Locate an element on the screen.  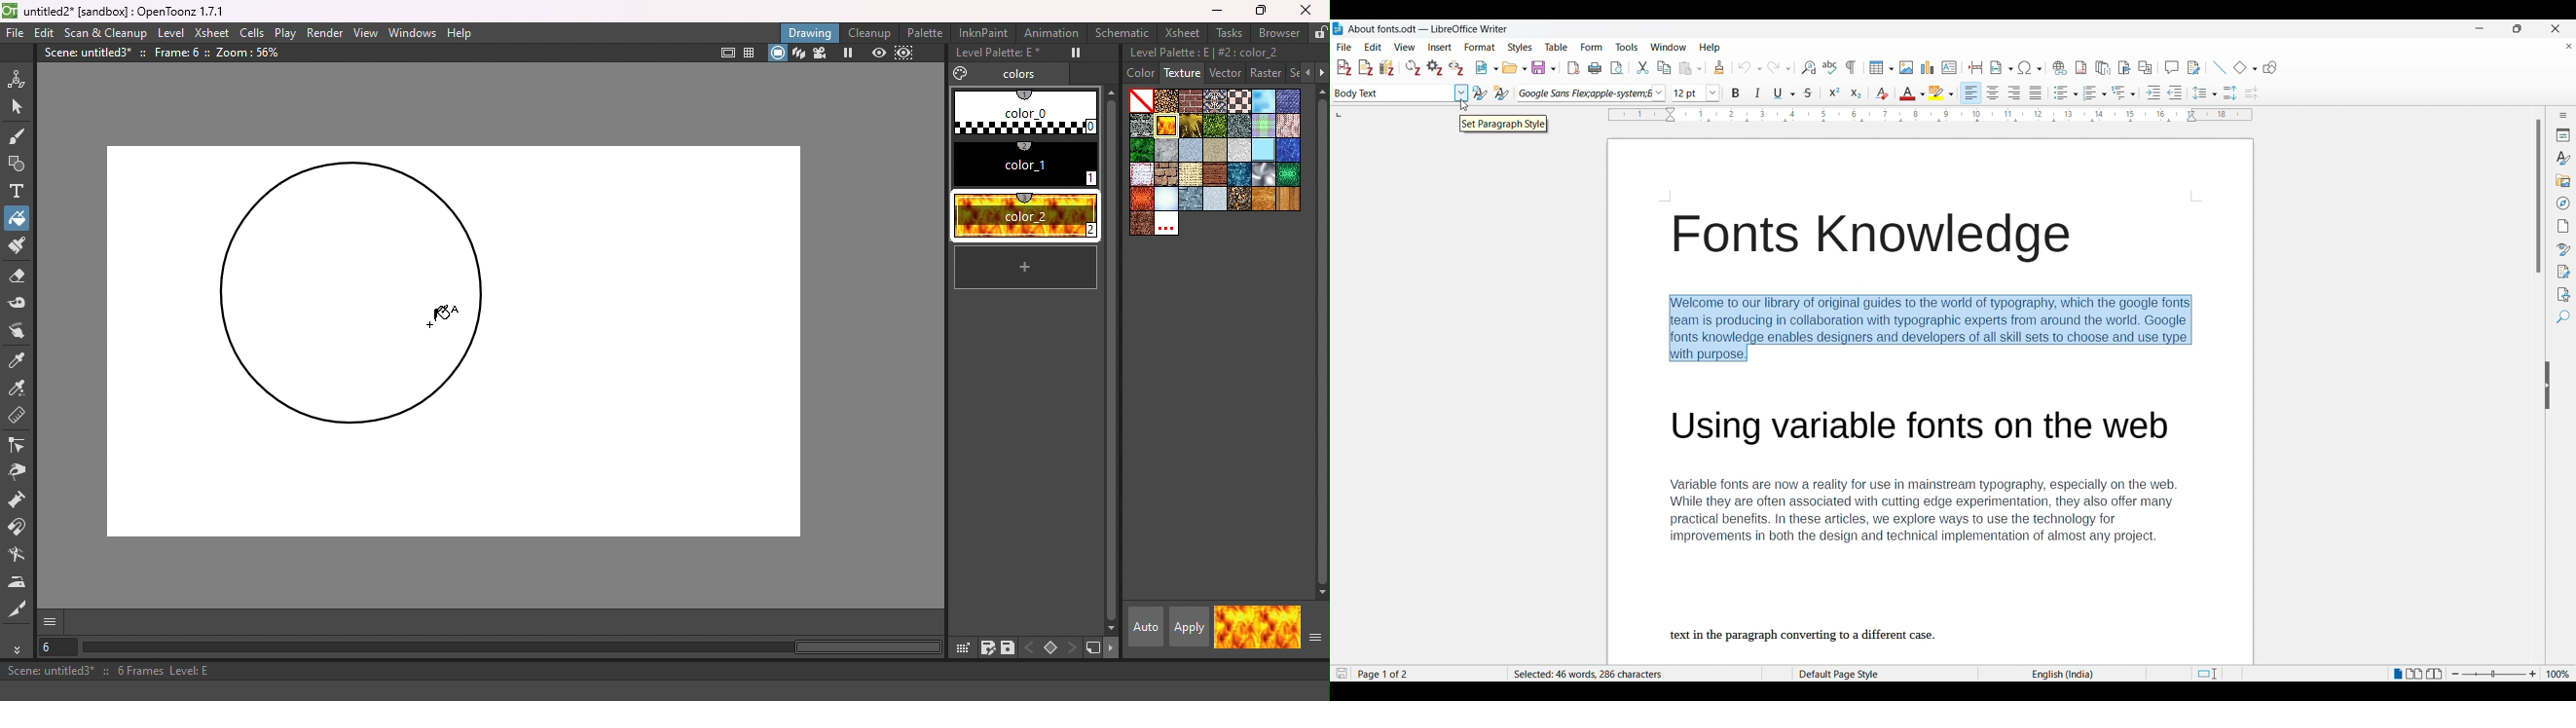
Form menu is located at coordinates (1591, 47).